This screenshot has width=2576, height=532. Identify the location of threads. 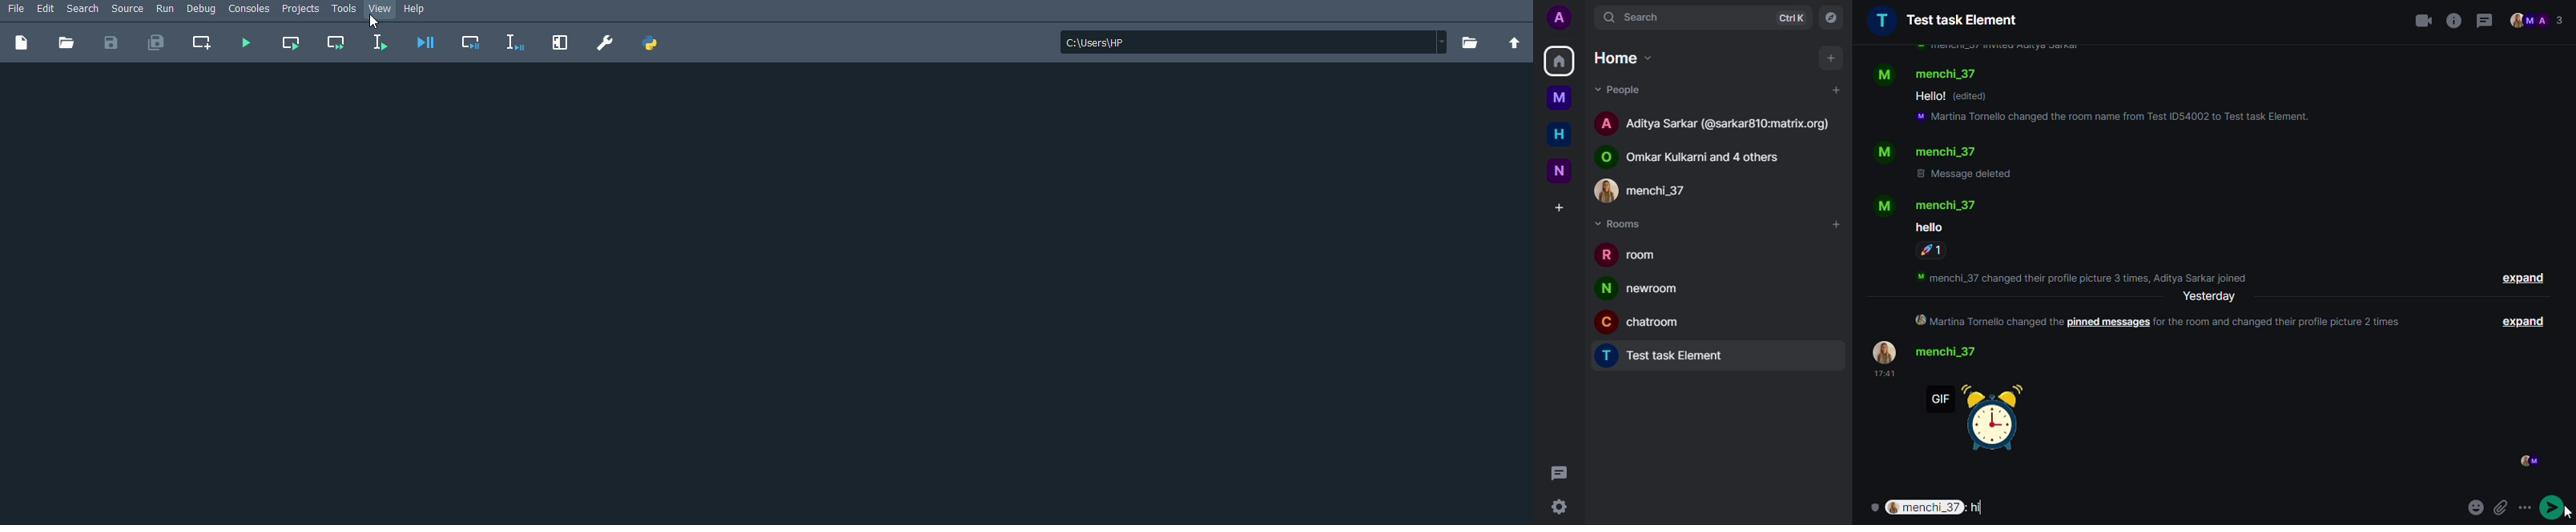
(1560, 475).